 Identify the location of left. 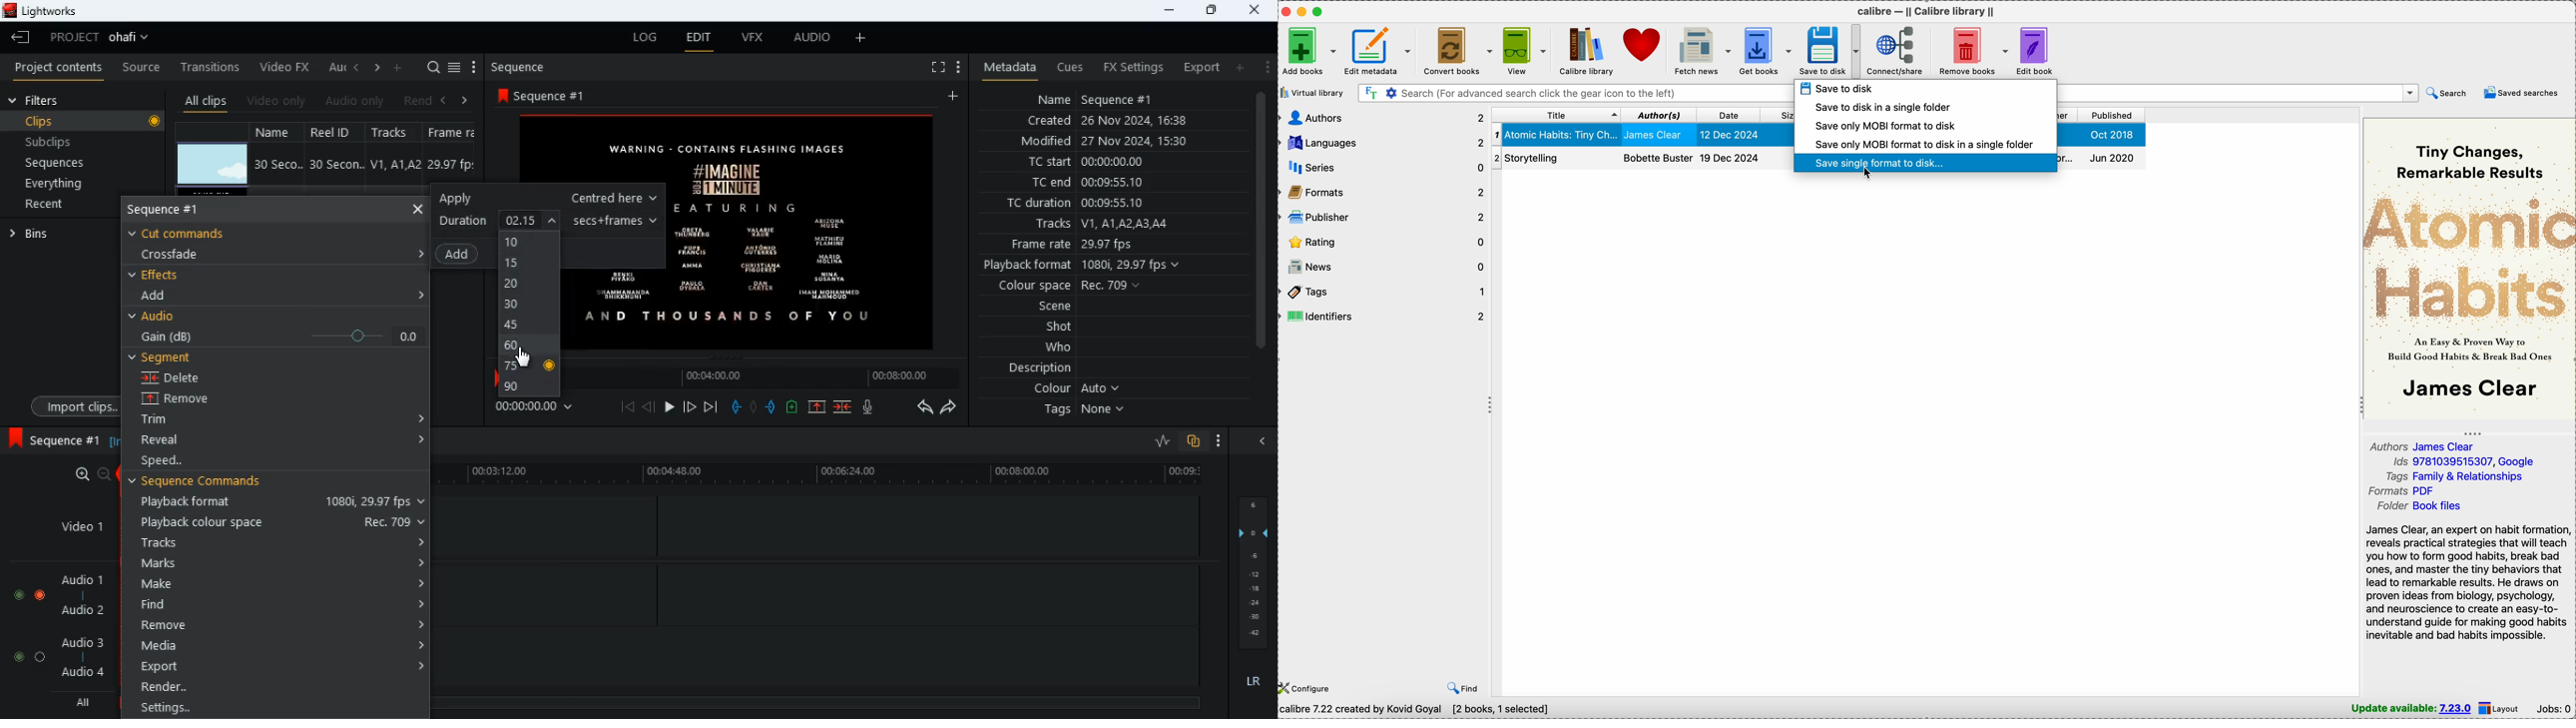
(357, 67).